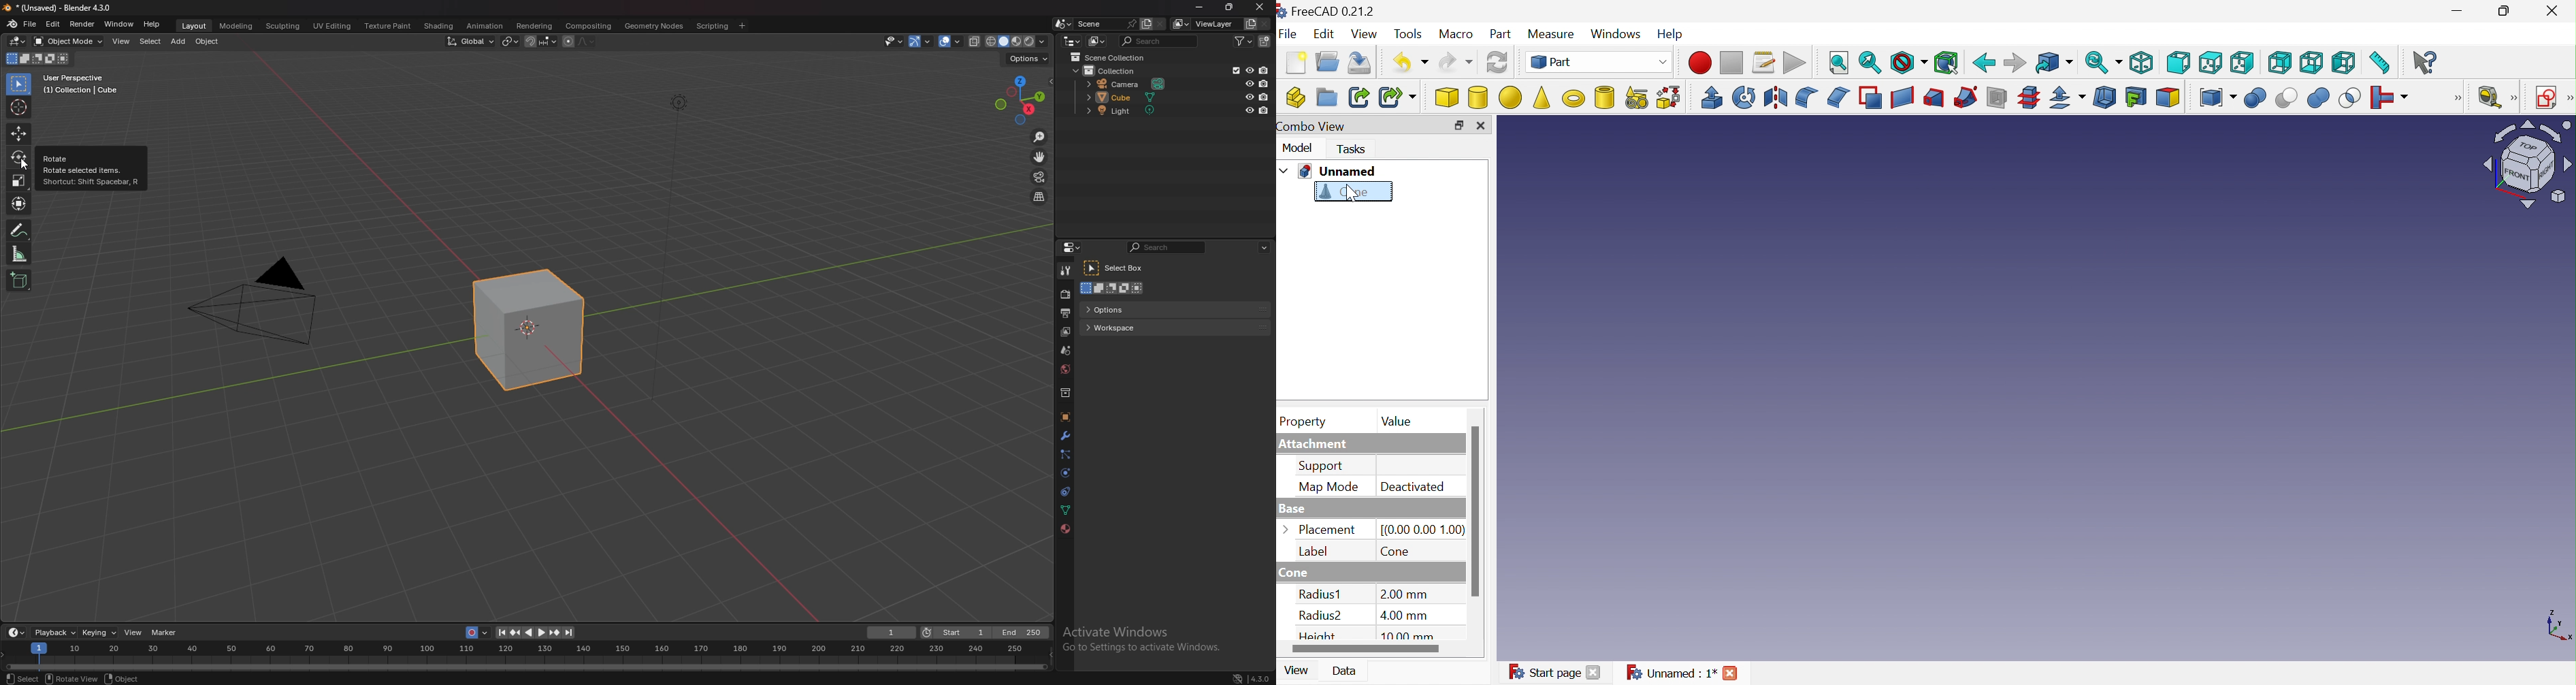 This screenshot has height=700, width=2576. Describe the element at coordinates (2344, 65) in the screenshot. I see `Left` at that location.